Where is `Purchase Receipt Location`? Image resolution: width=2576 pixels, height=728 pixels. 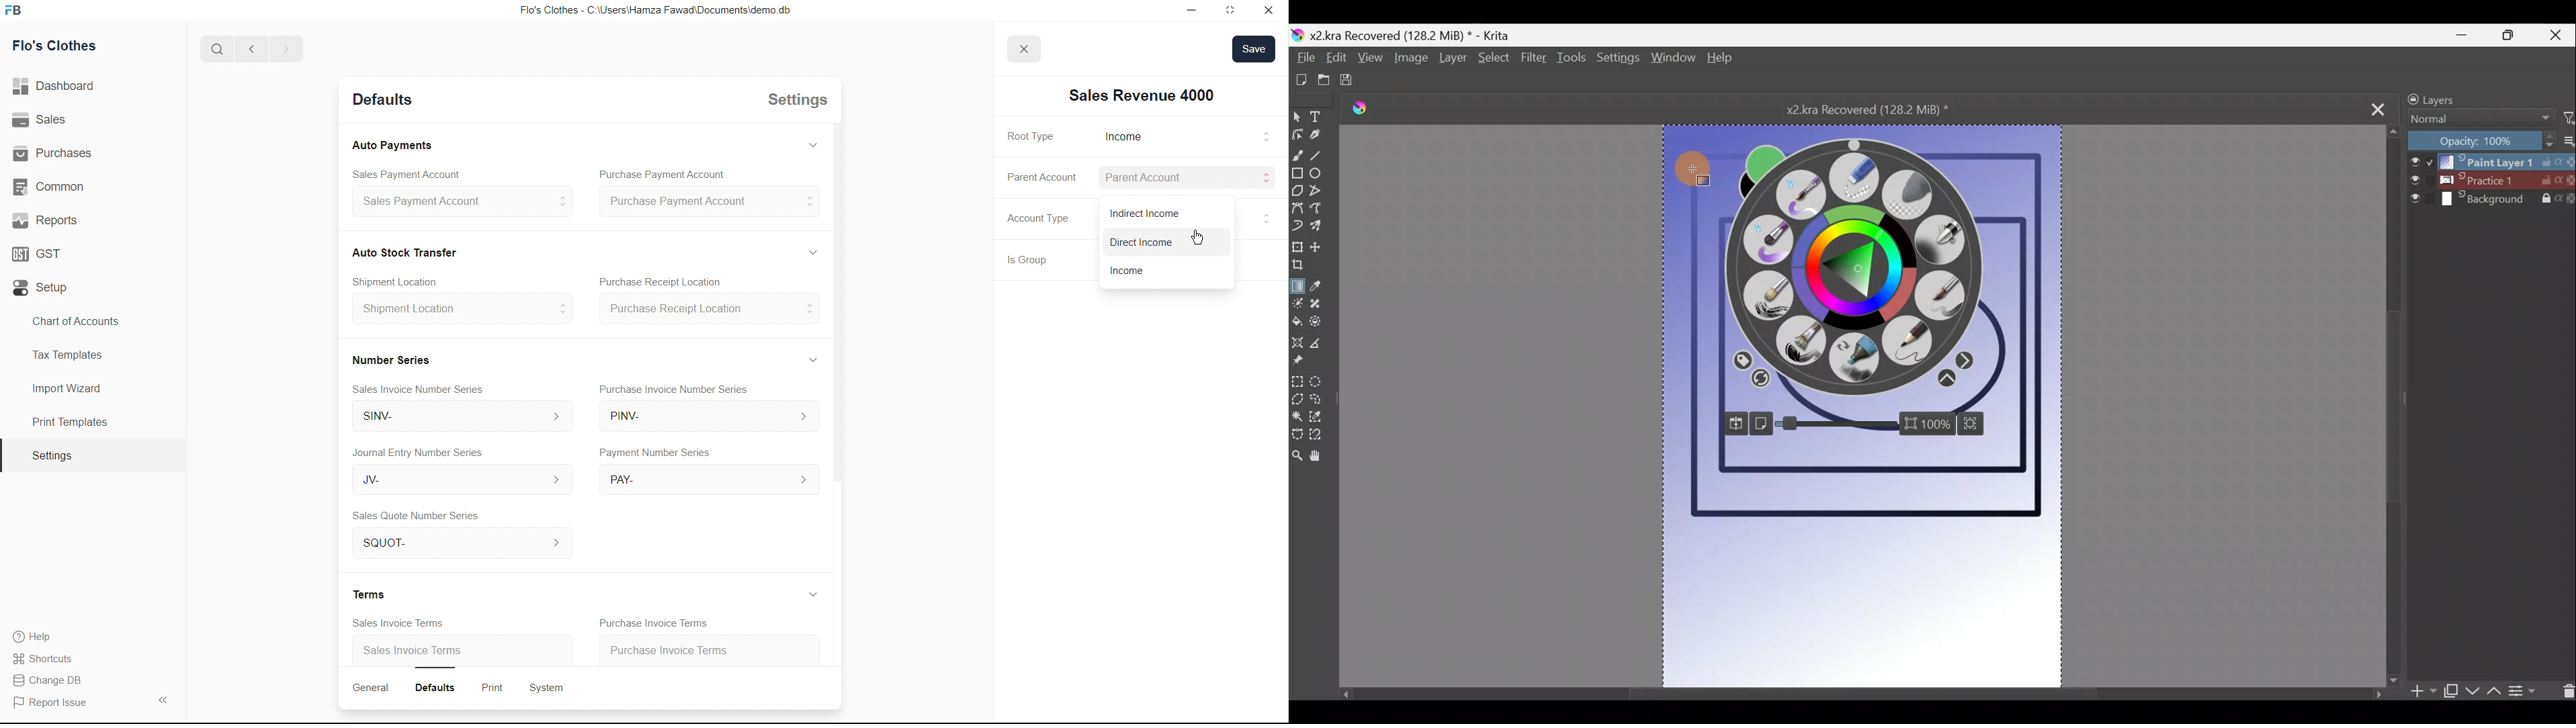
Purchase Receipt Location is located at coordinates (676, 283).